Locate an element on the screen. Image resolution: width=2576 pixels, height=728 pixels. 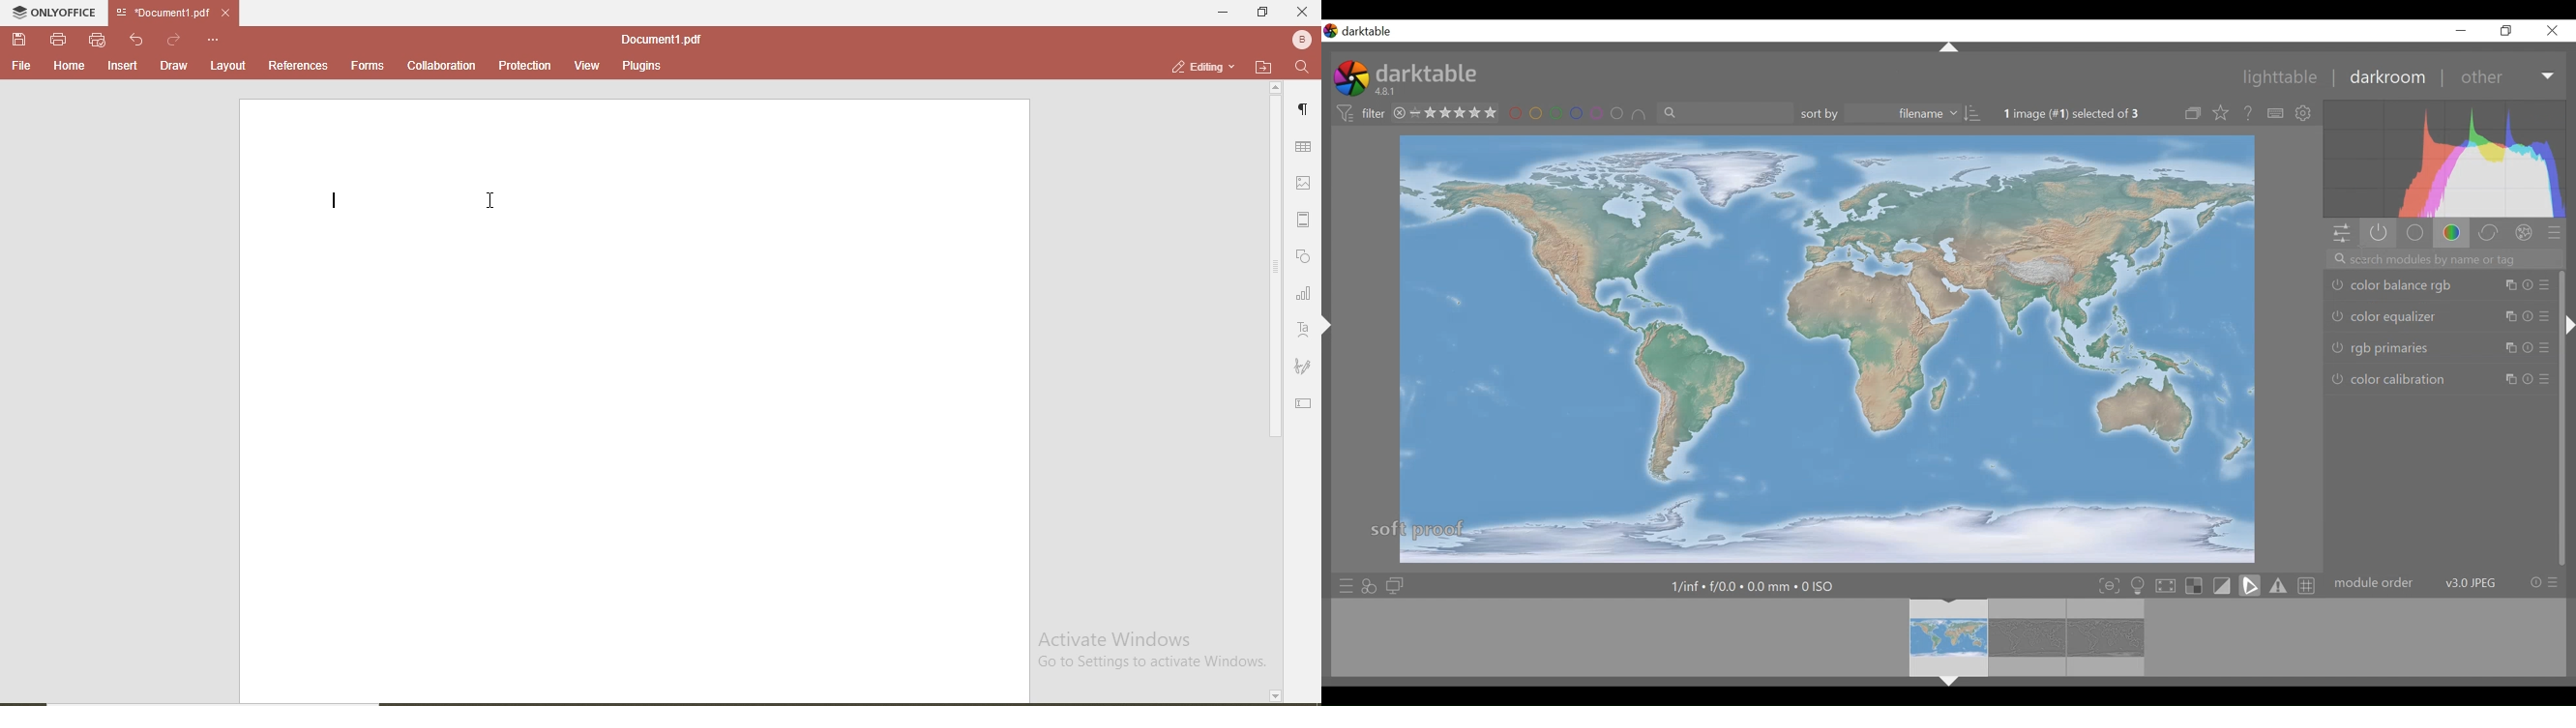
shapes is located at coordinates (1306, 256).